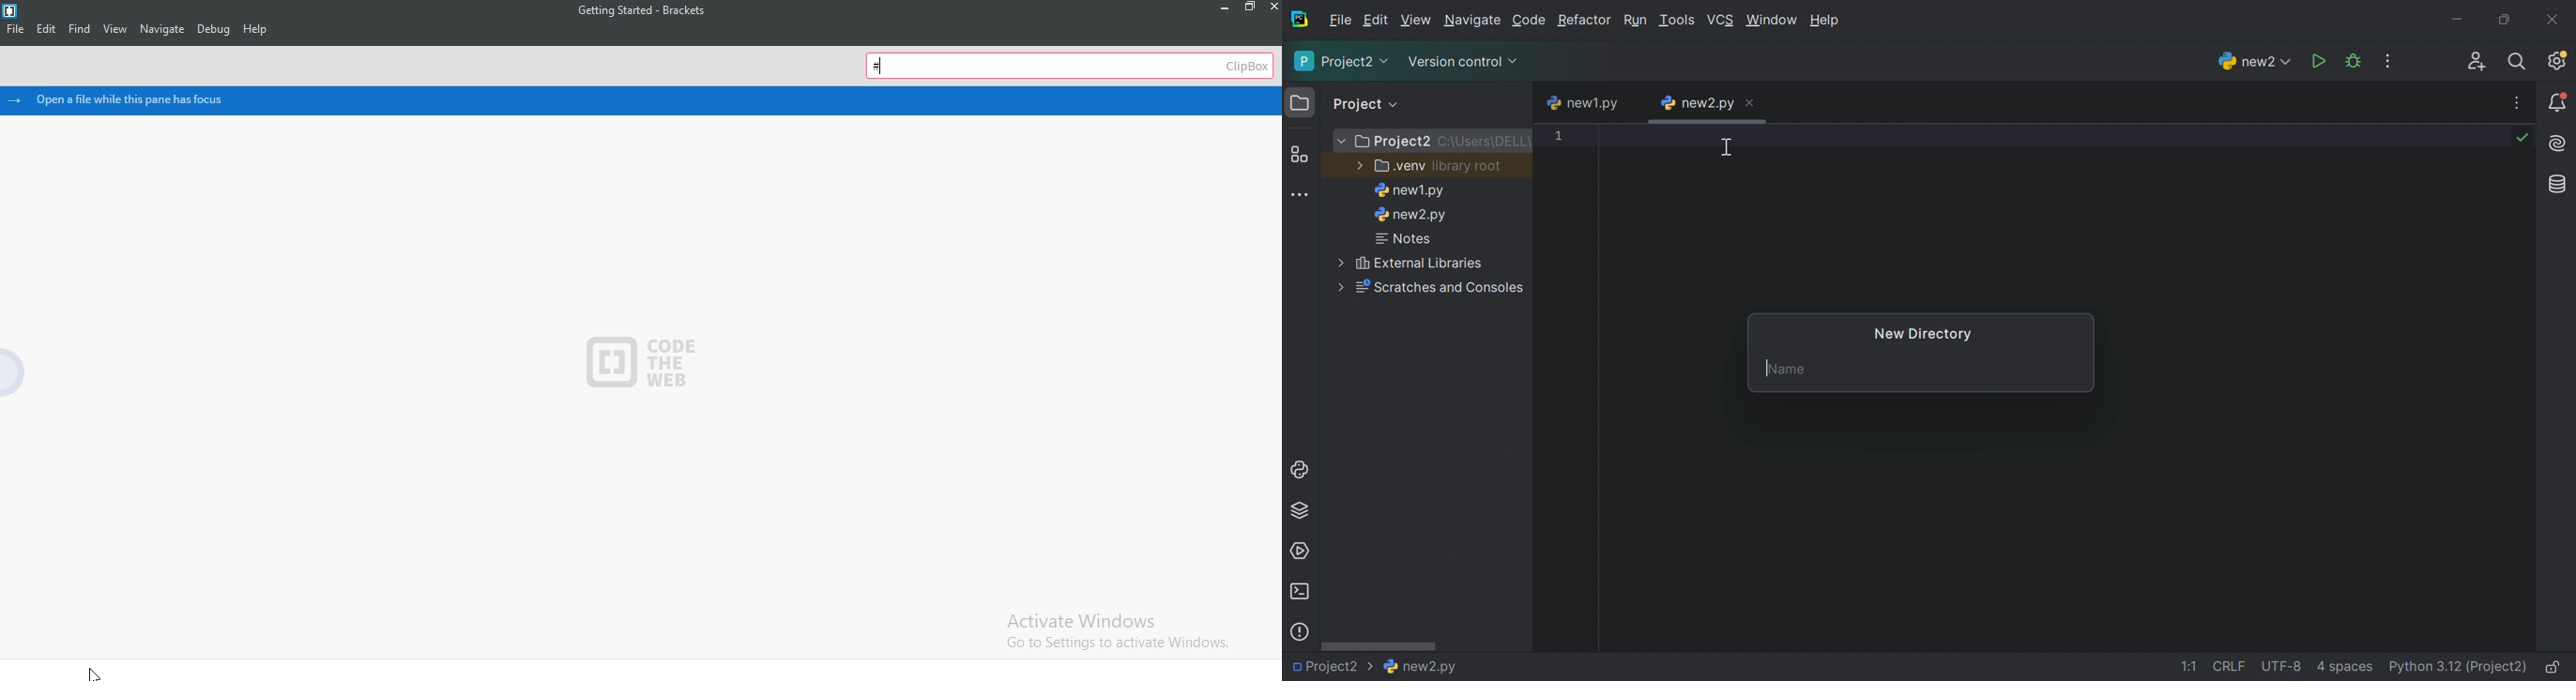 This screenshot has width=2576, height=700. What do you see at coordinates (2561, 185) in the screenshot?
I see `Database` at bounding box center [2561, 185].